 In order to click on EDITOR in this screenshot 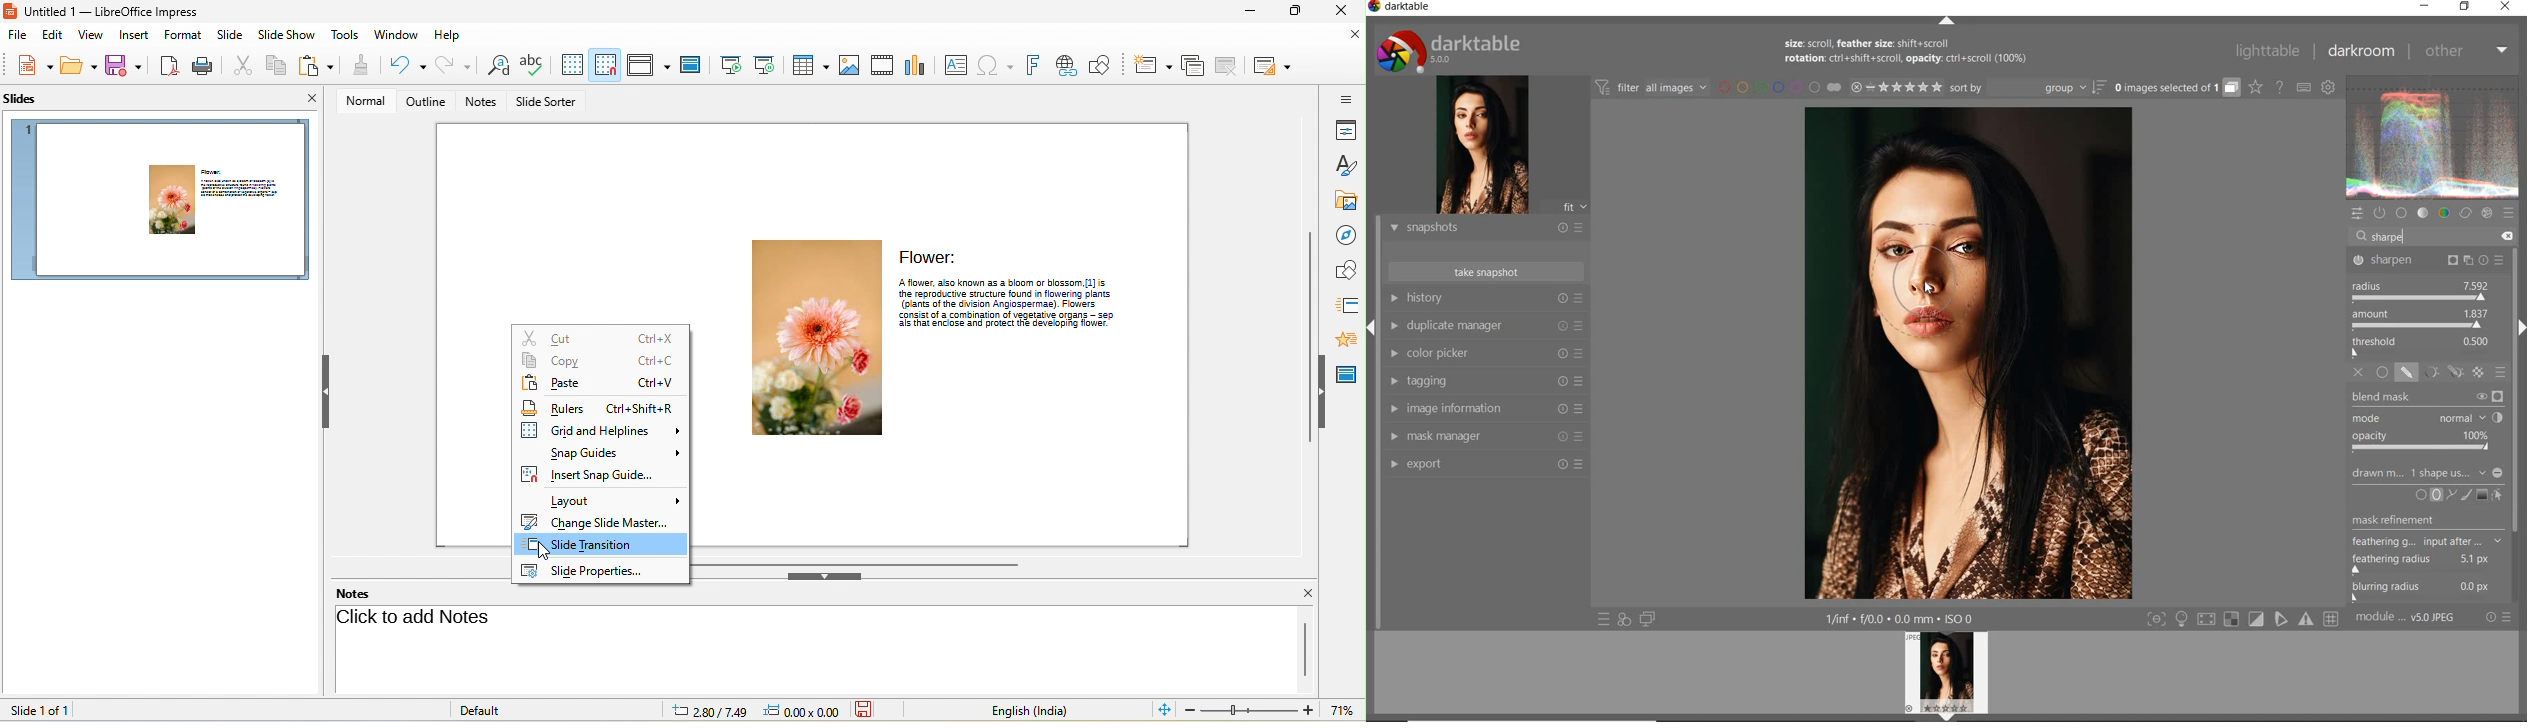, I will do `click(2372, 239)`.